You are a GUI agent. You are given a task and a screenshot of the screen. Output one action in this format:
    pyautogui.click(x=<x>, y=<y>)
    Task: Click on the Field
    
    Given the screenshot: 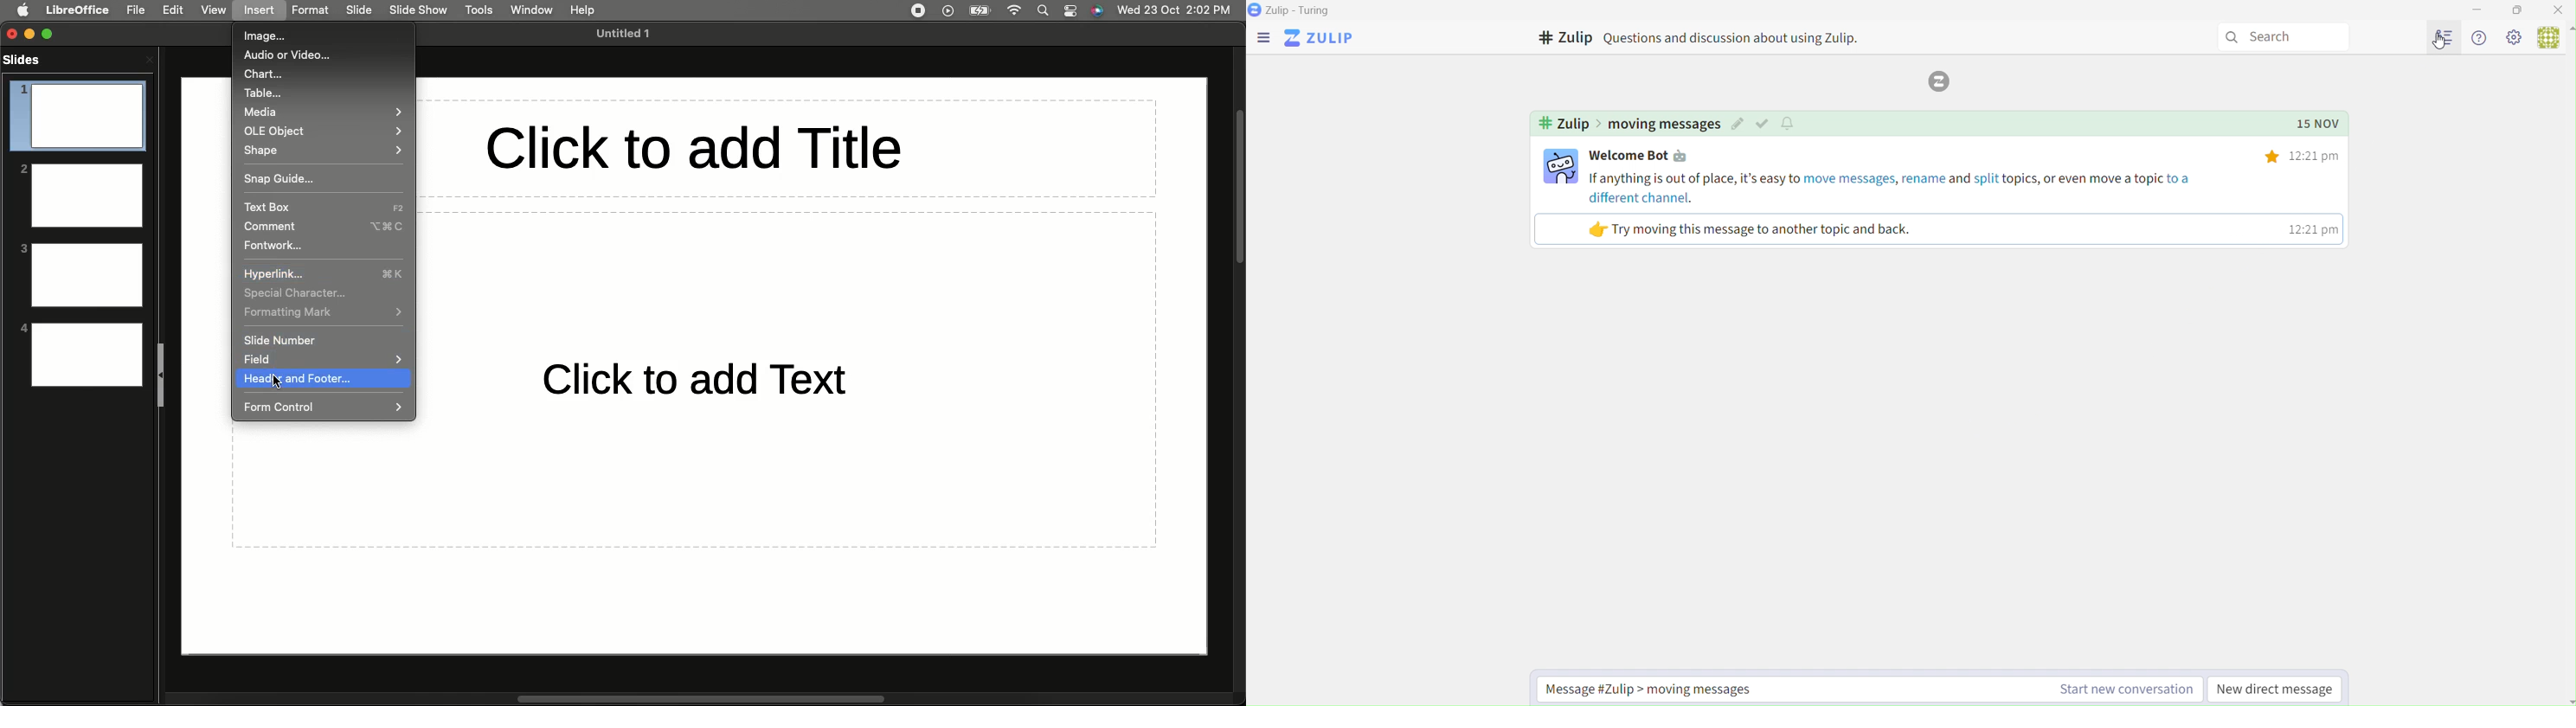 What is the action you would take?
    pyautogui.click(x=254, y=359)
    